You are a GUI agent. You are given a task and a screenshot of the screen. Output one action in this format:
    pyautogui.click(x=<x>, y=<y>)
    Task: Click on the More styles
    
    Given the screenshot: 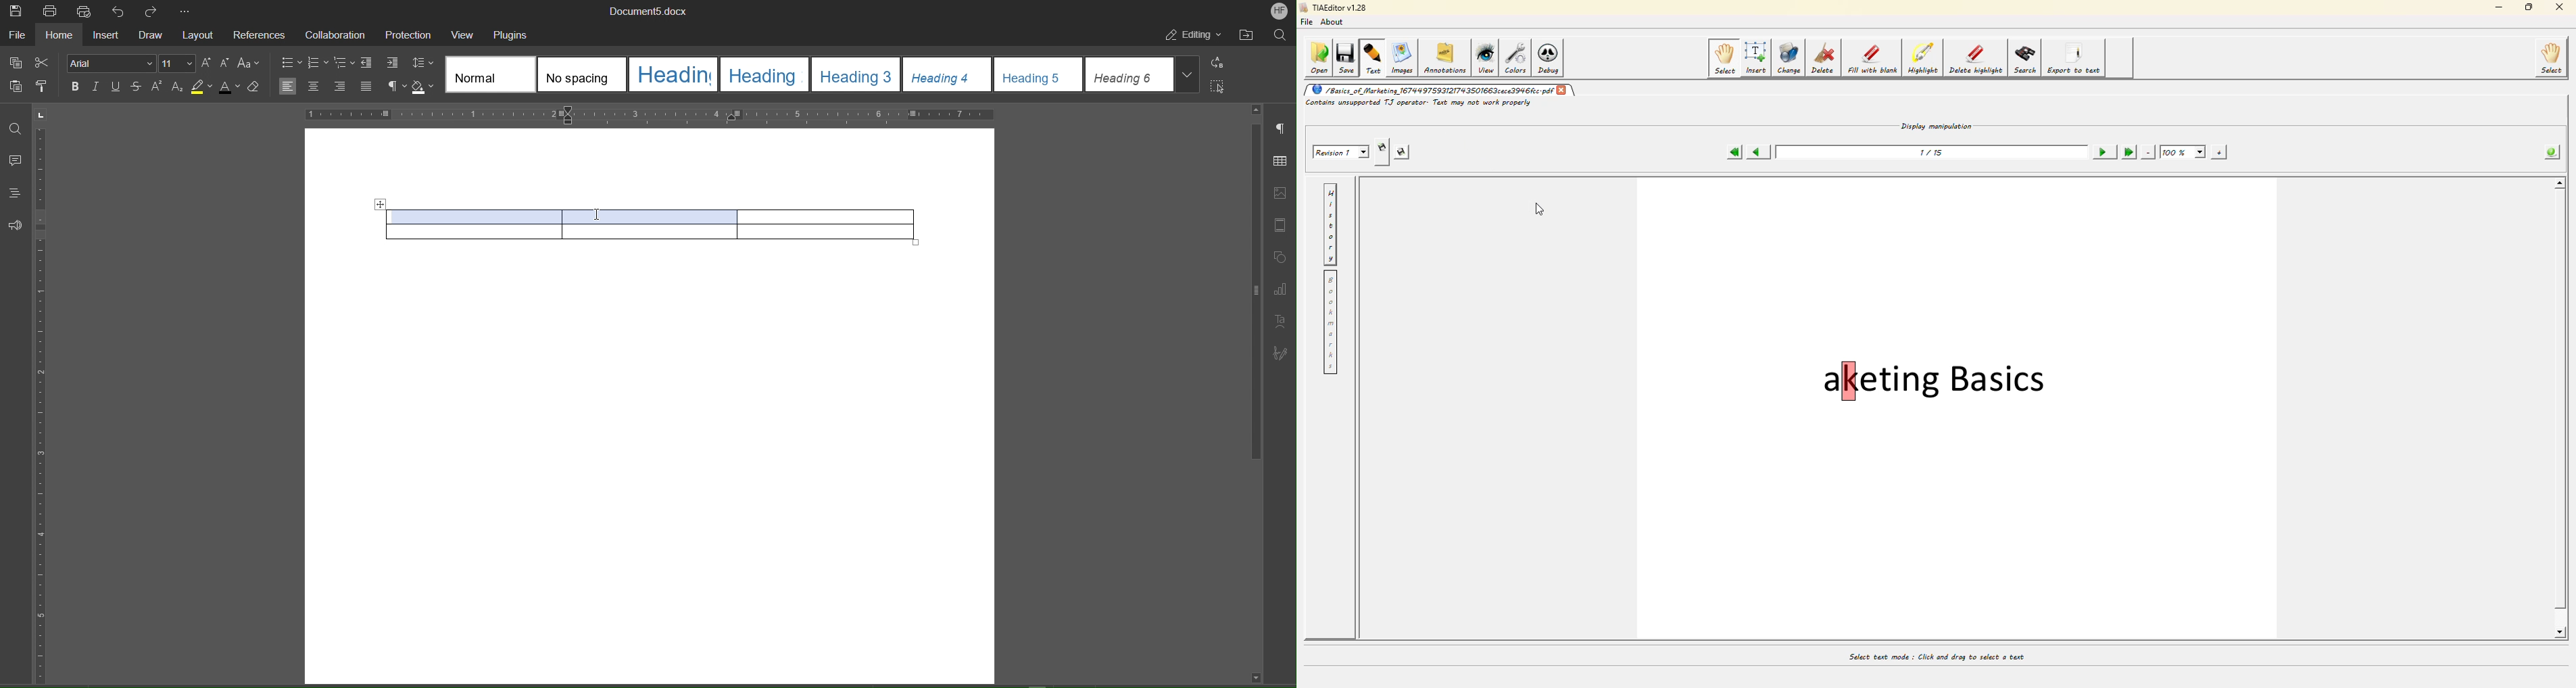 What is the action you would take?
    pyautogui.click(x=1188, y=73)
    